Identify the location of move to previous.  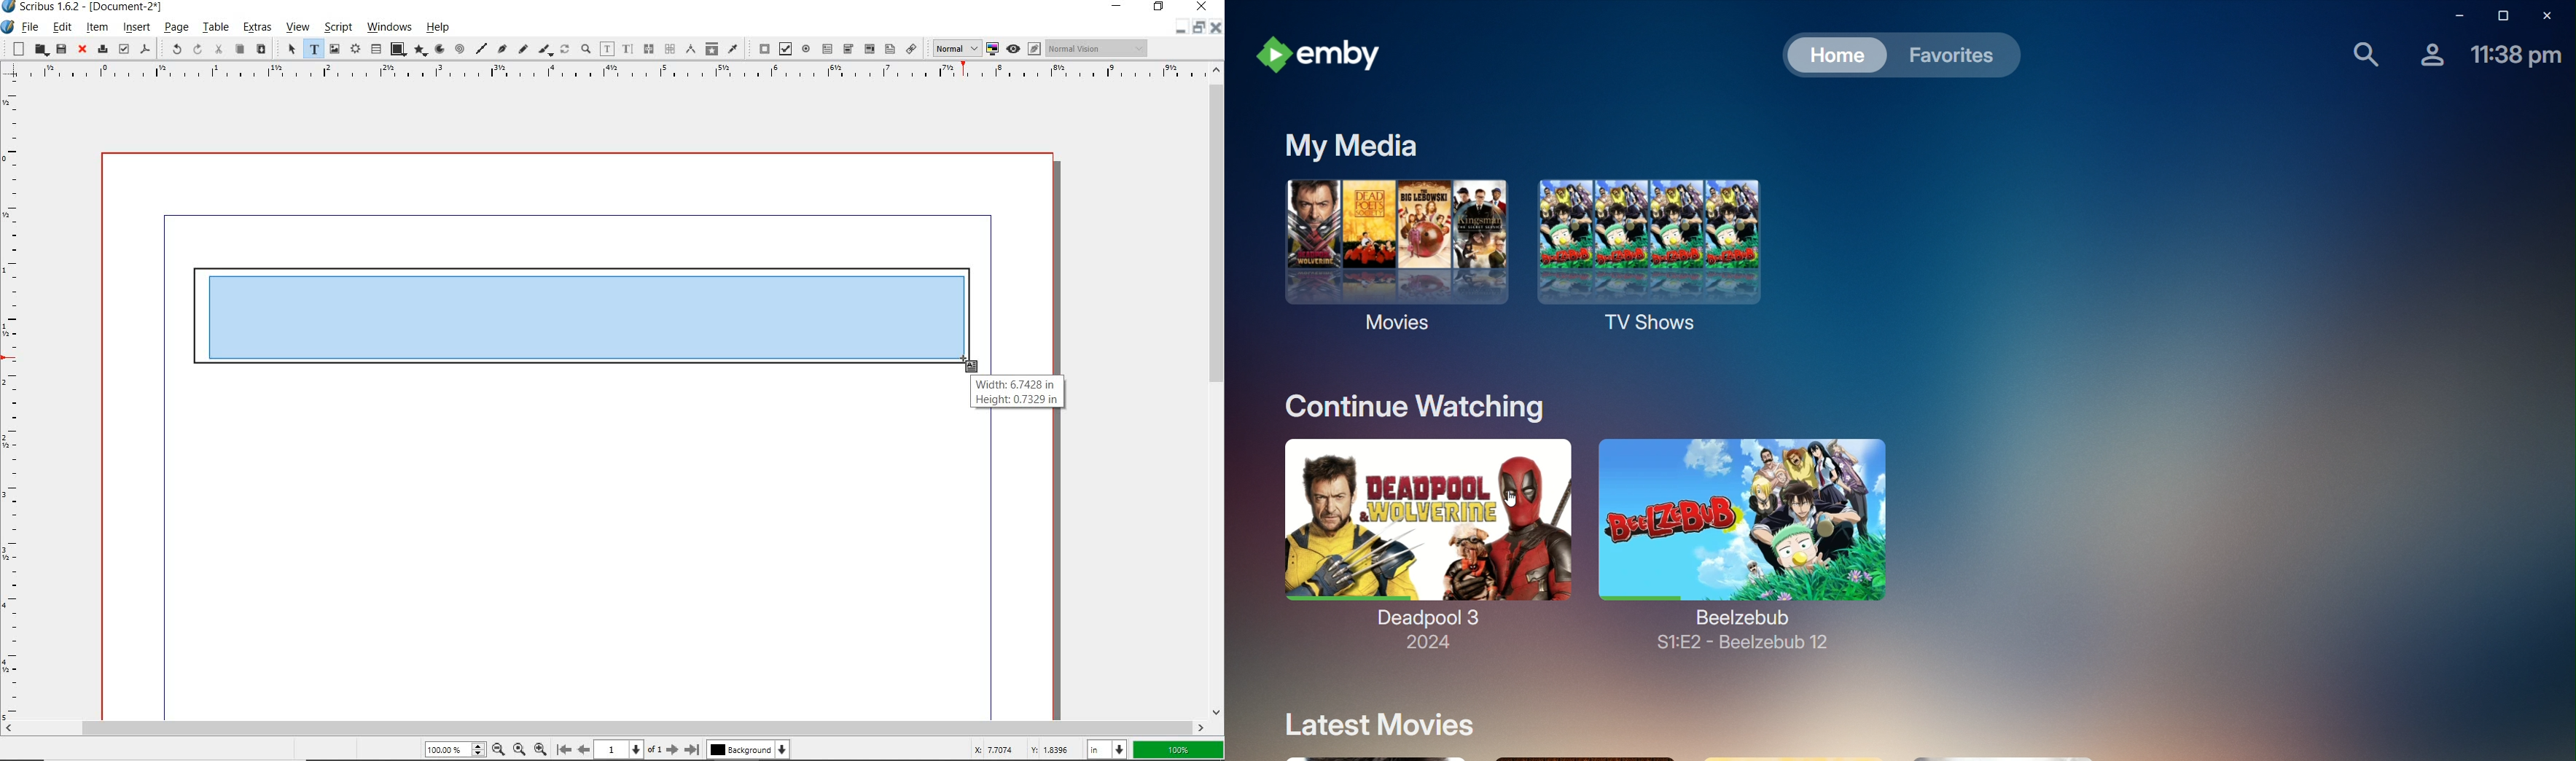
(583, 748).